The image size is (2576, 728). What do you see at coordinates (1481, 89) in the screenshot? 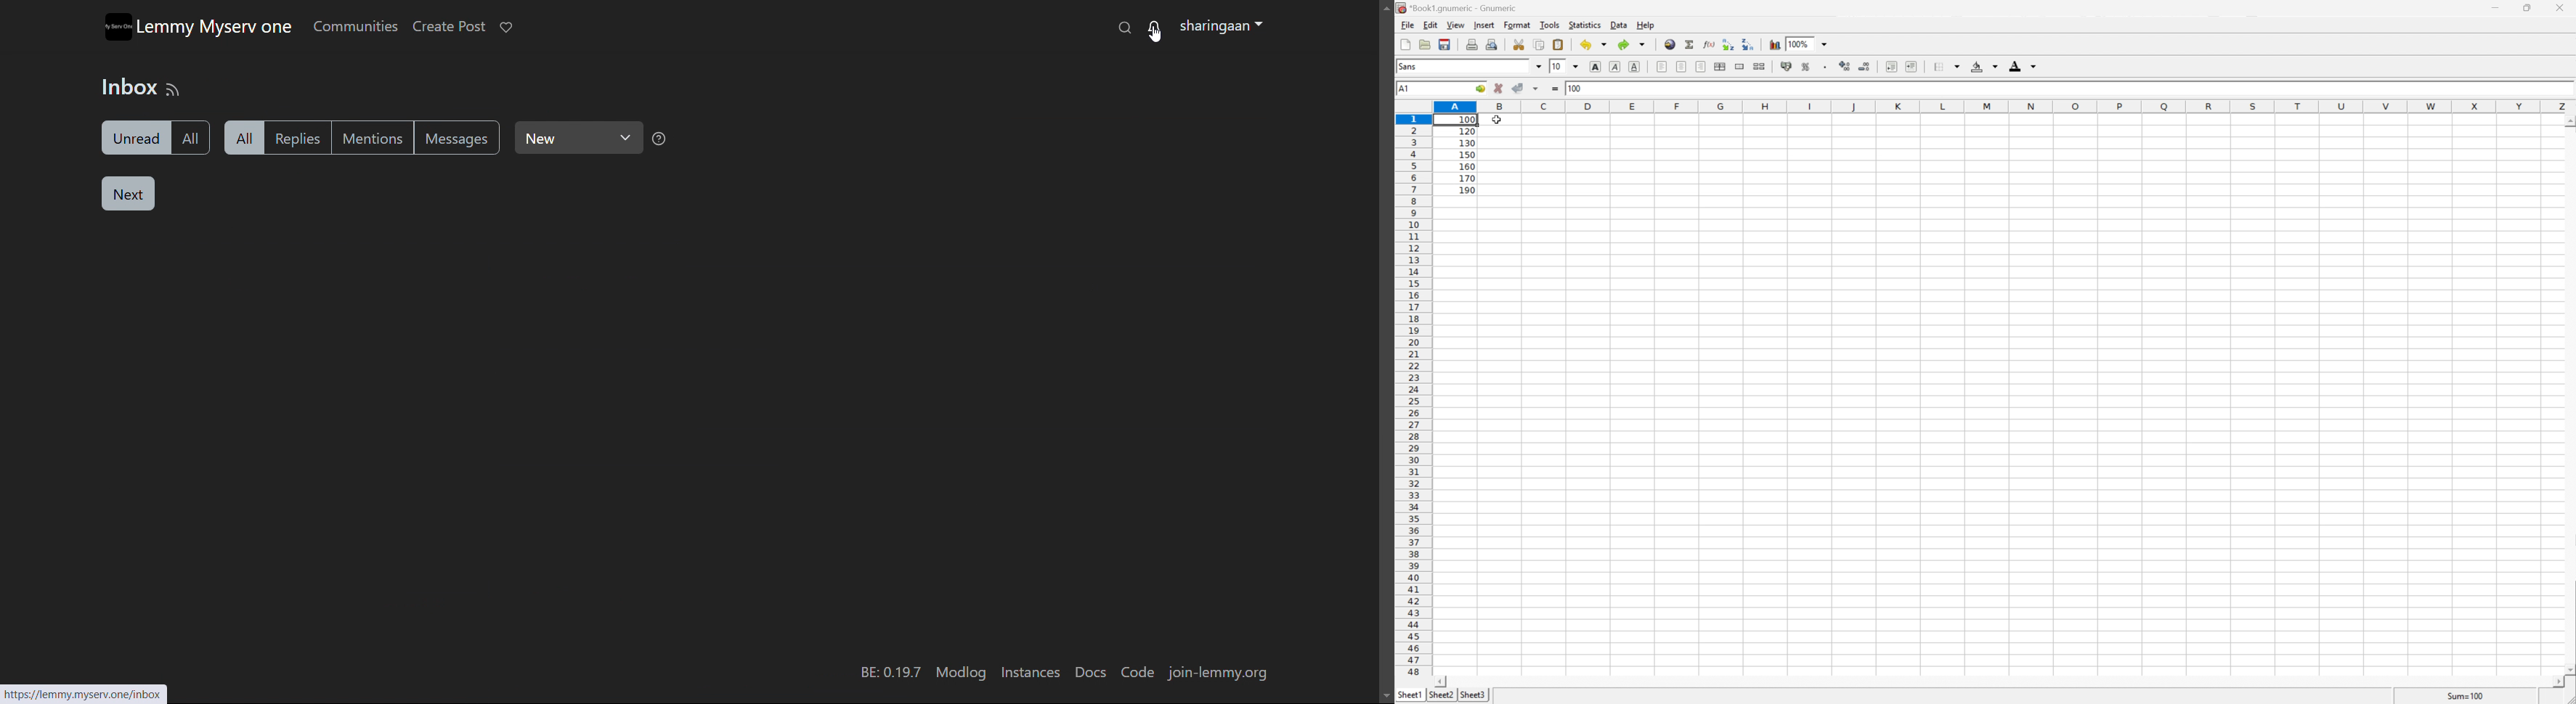
I see `Go to` at bounding box center [1481, 89].